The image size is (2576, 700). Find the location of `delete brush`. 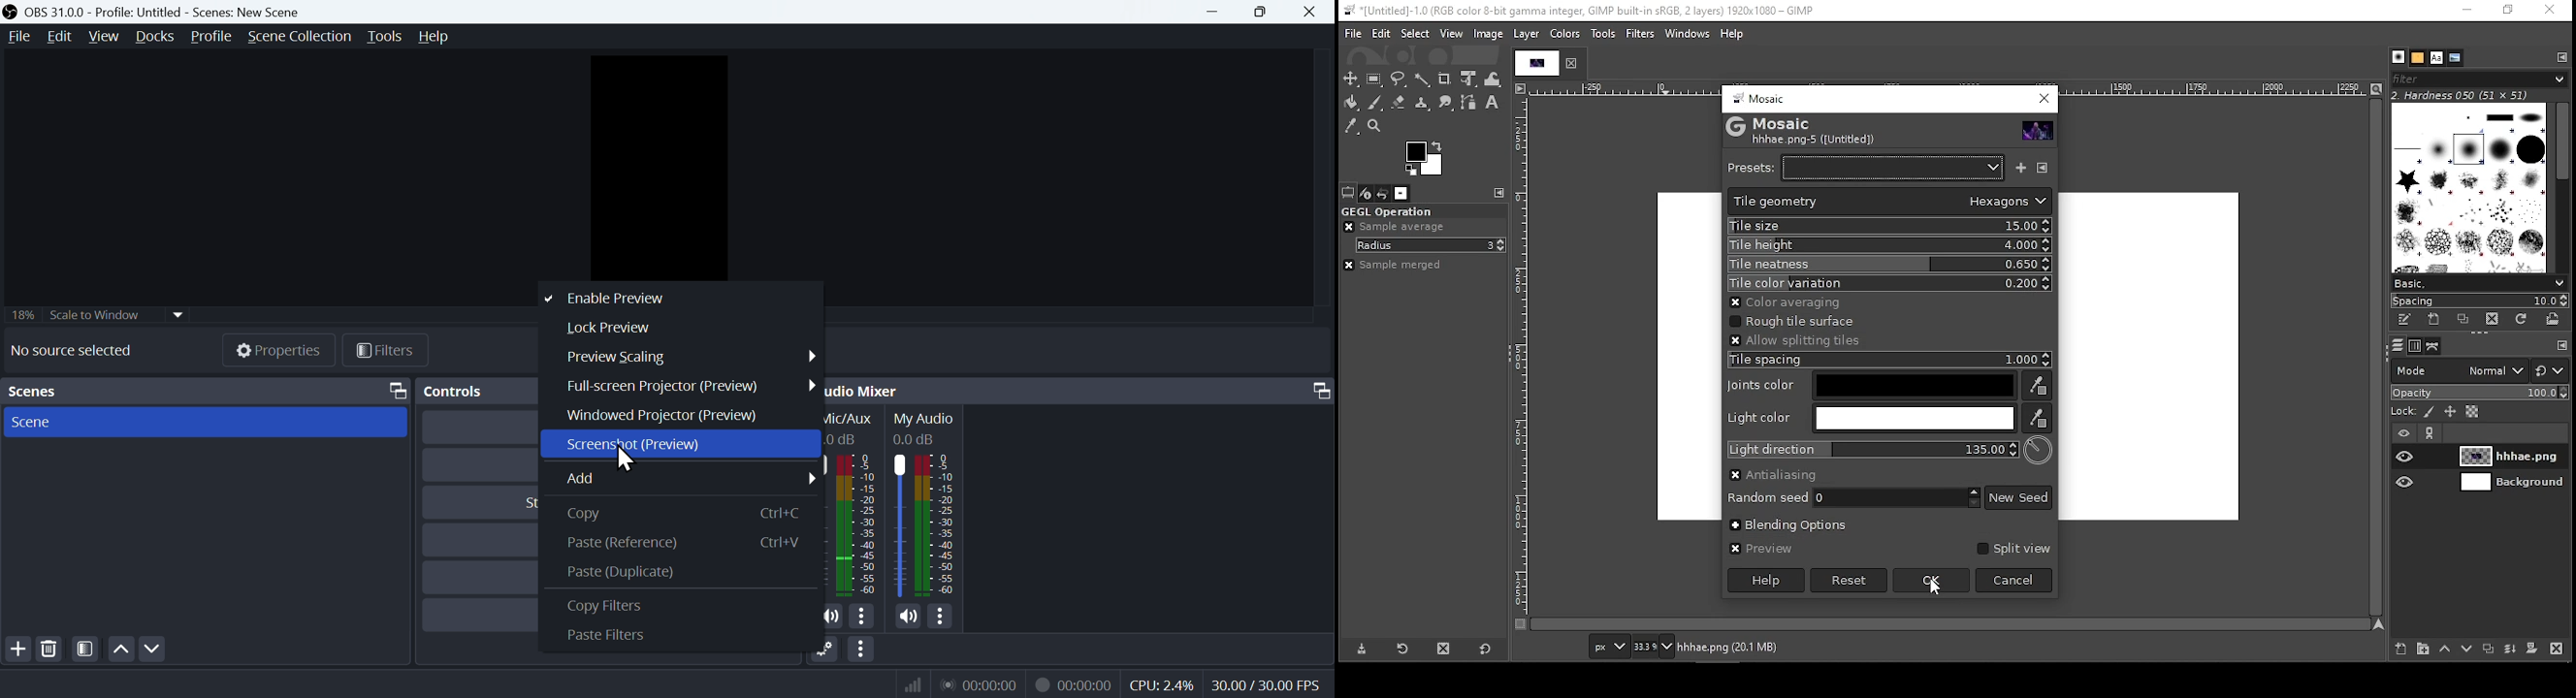

delete brush is located at coordinates (2491, 320).